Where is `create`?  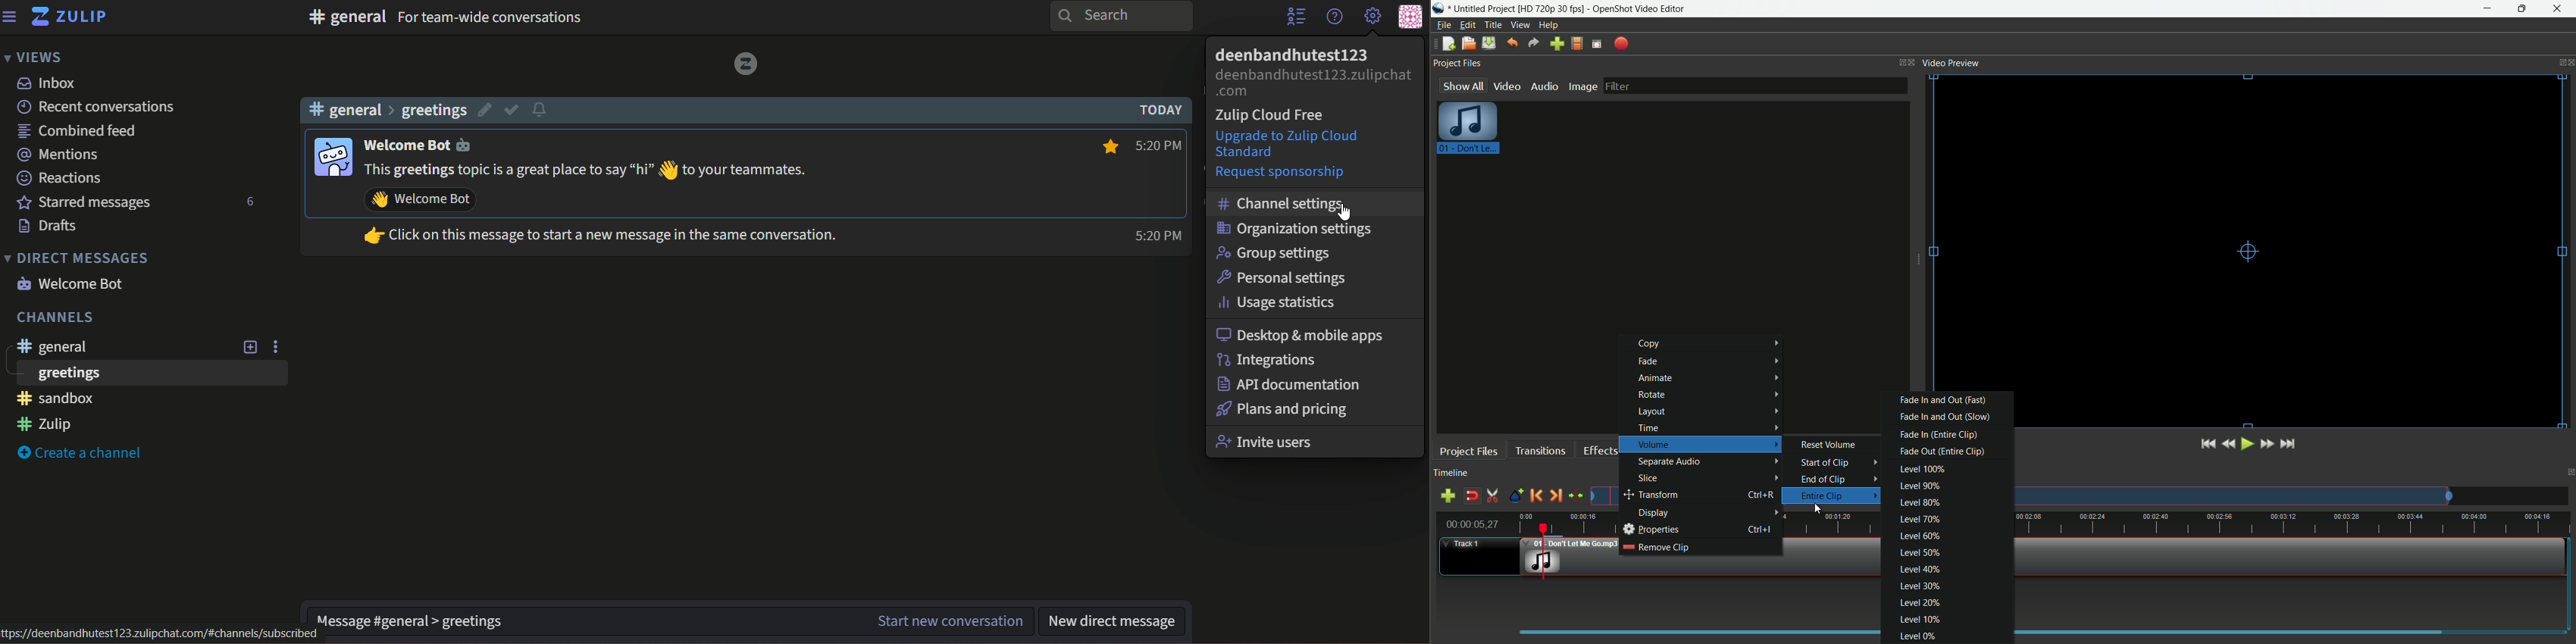 create is located at coordinates (82, 452).